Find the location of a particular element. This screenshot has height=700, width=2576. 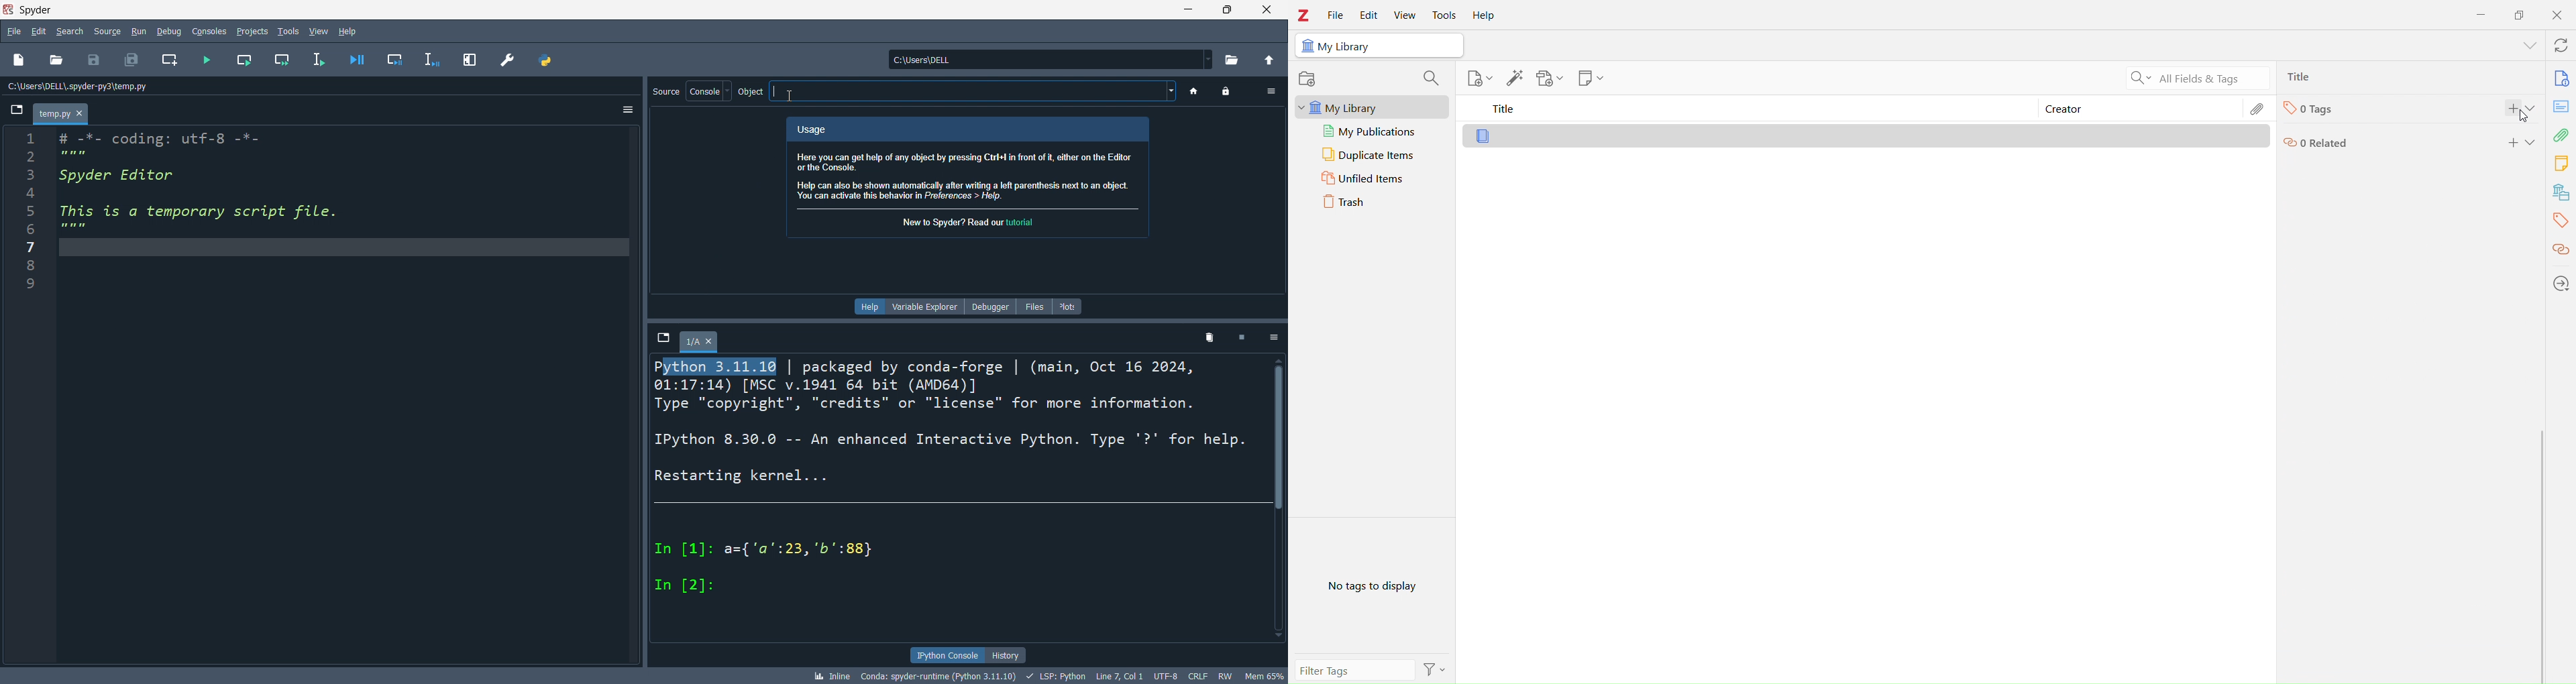

Creator is located at coordinates (2133, 110).